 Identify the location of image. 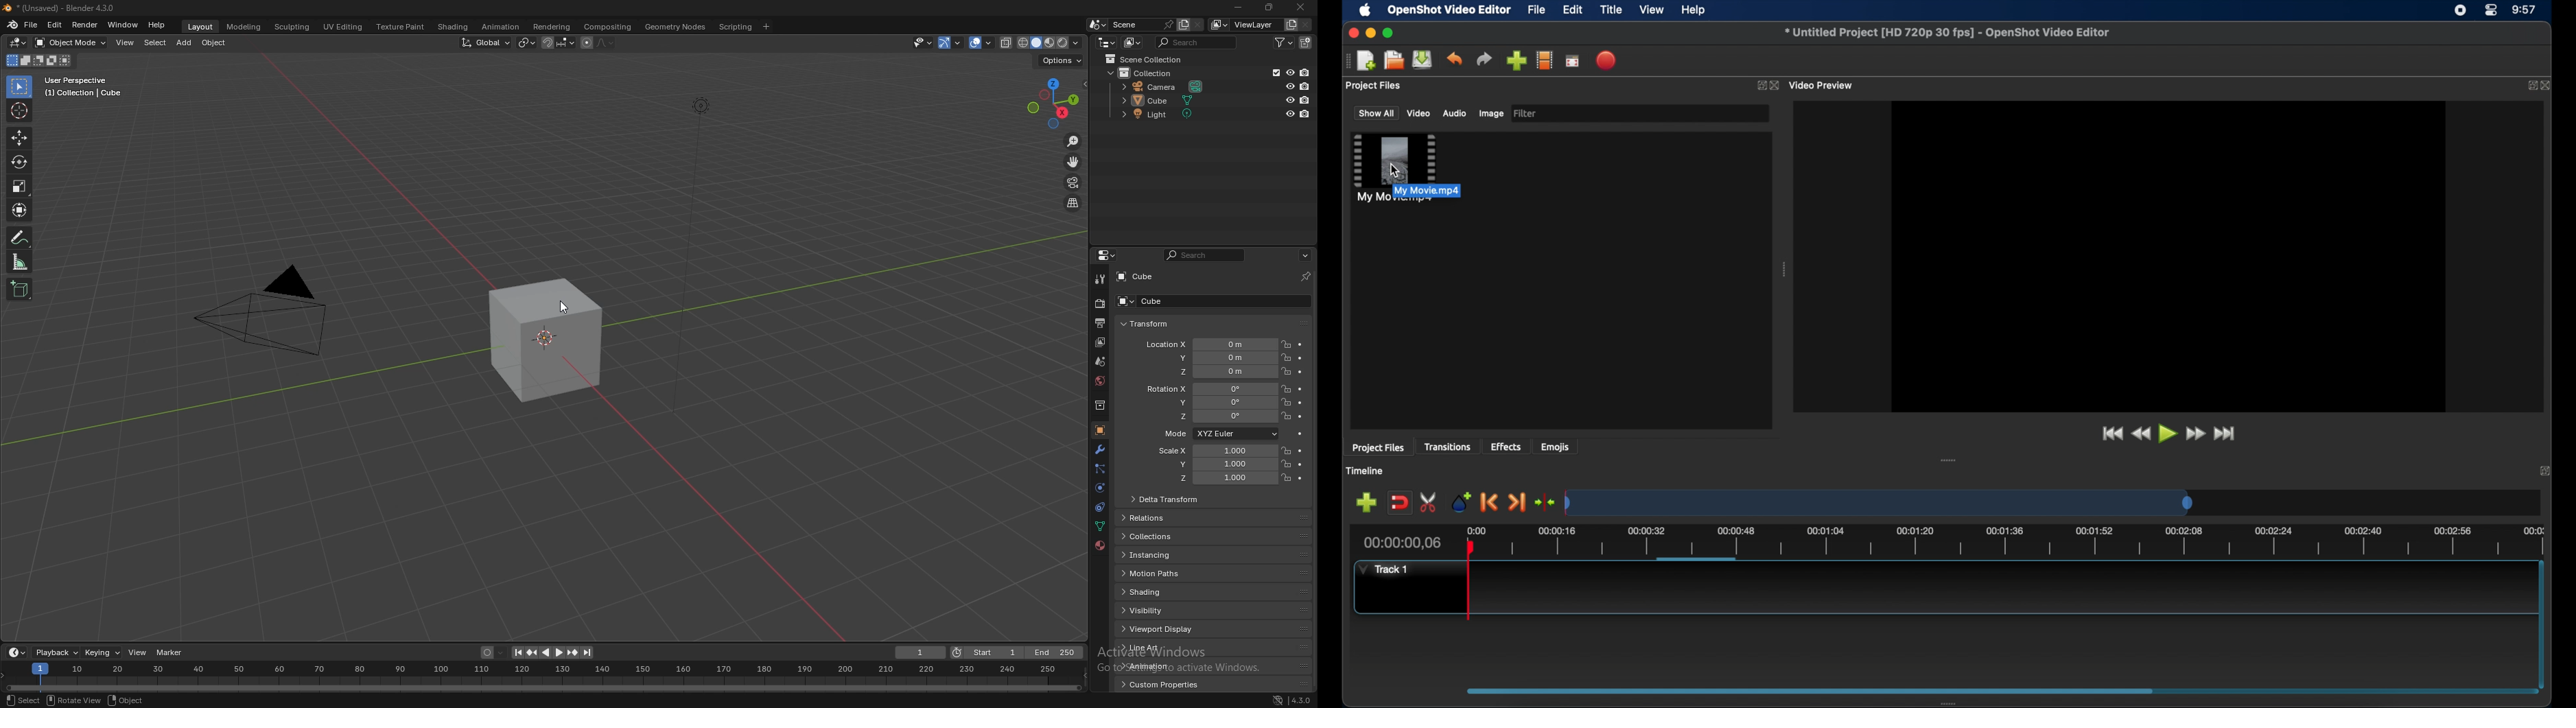
(1491, 115).